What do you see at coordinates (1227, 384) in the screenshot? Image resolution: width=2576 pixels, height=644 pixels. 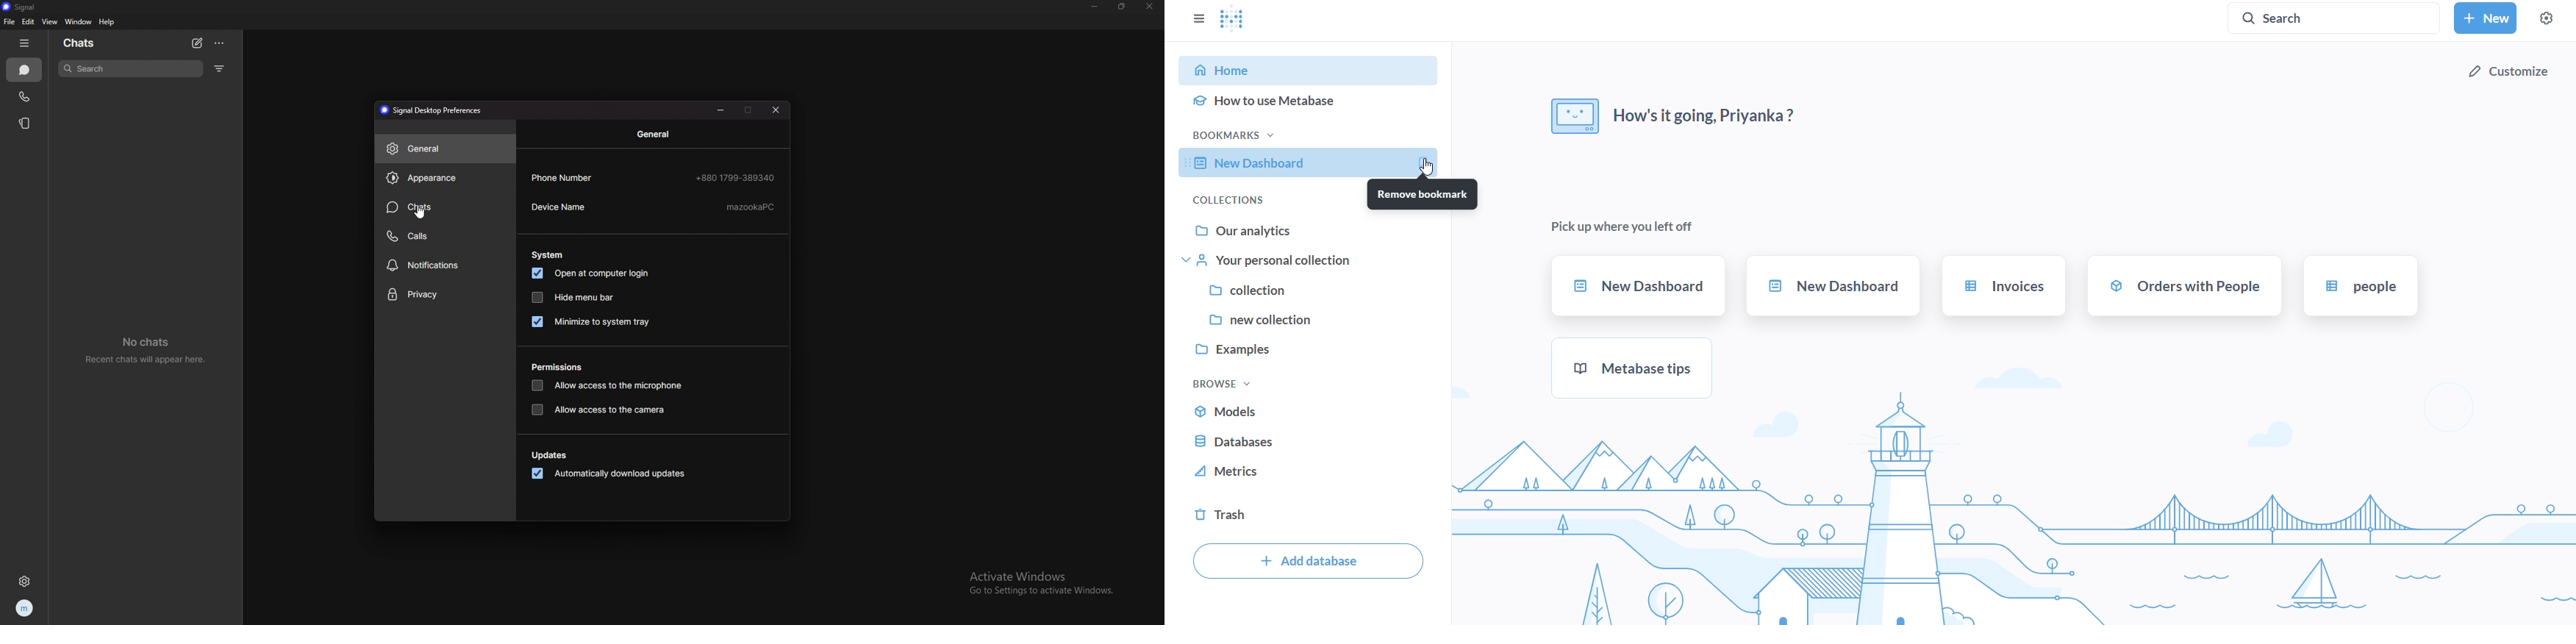 I see `browse` at bounding box center [1227, 384].